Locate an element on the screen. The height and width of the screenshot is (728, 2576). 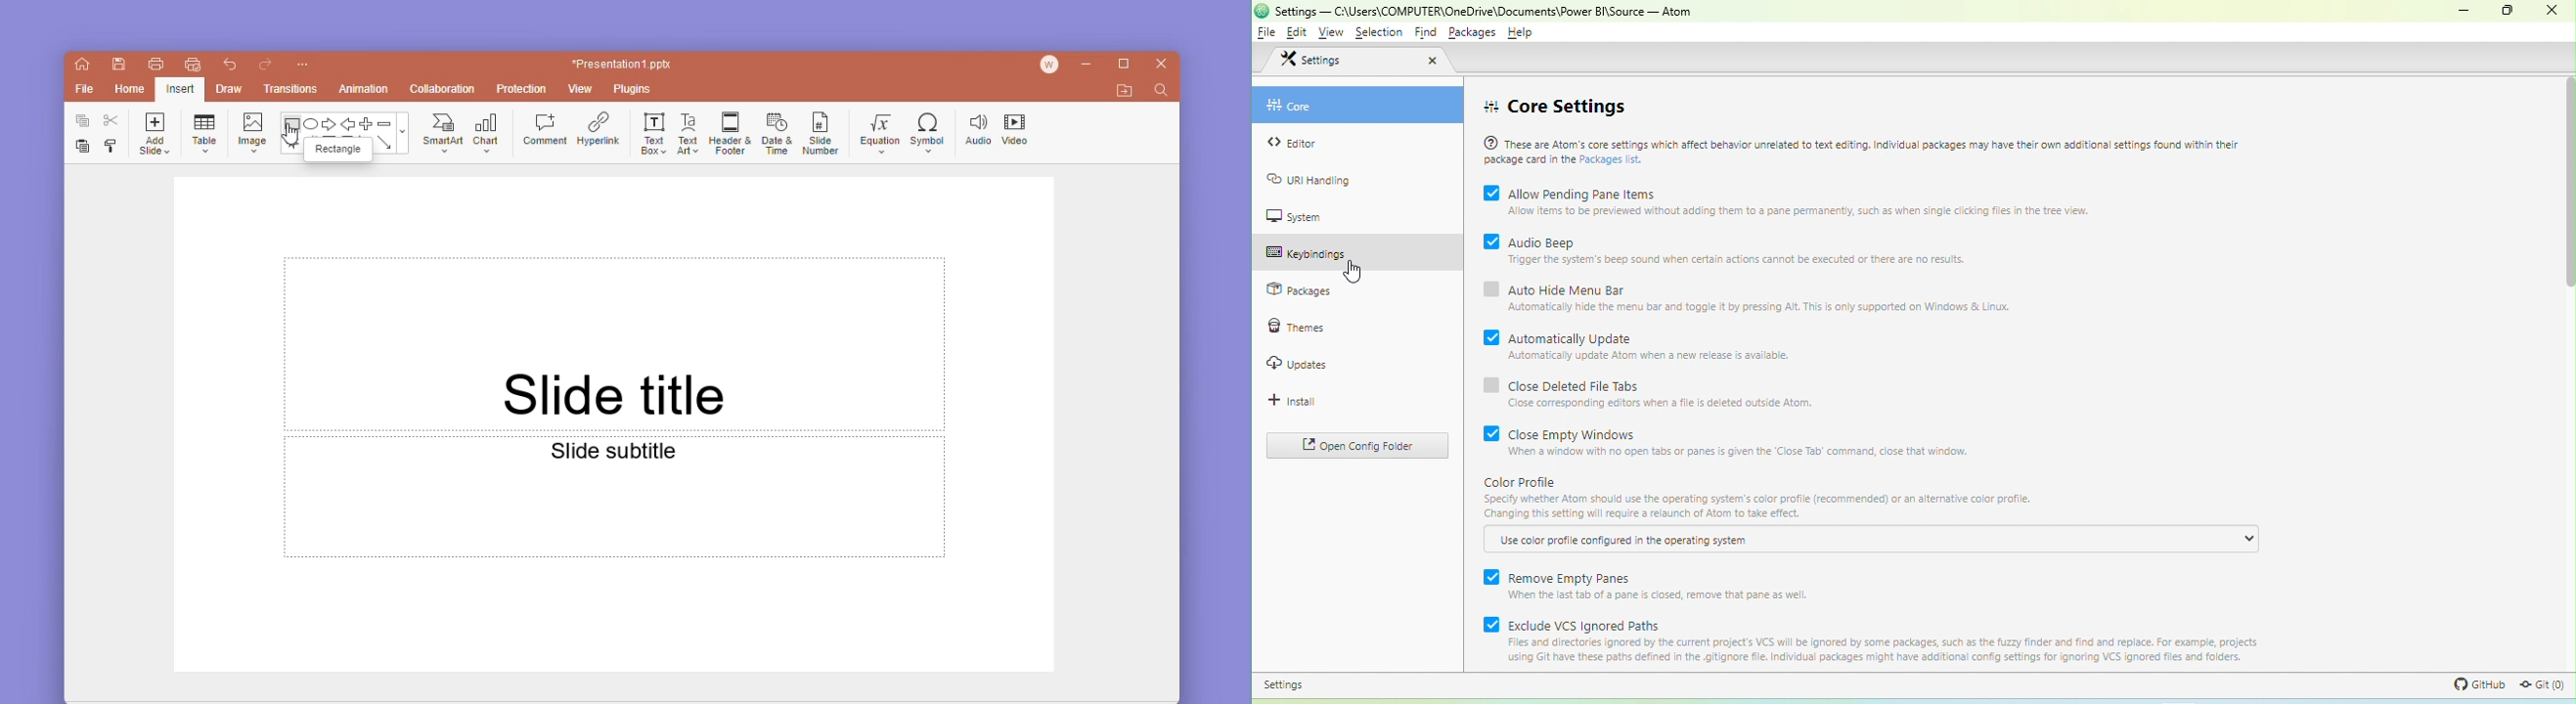
Automatically hide the menu bar and toggle it by pressing Alt. This is only supported on Windows & Linux. is located at coordinates (1758, 307).